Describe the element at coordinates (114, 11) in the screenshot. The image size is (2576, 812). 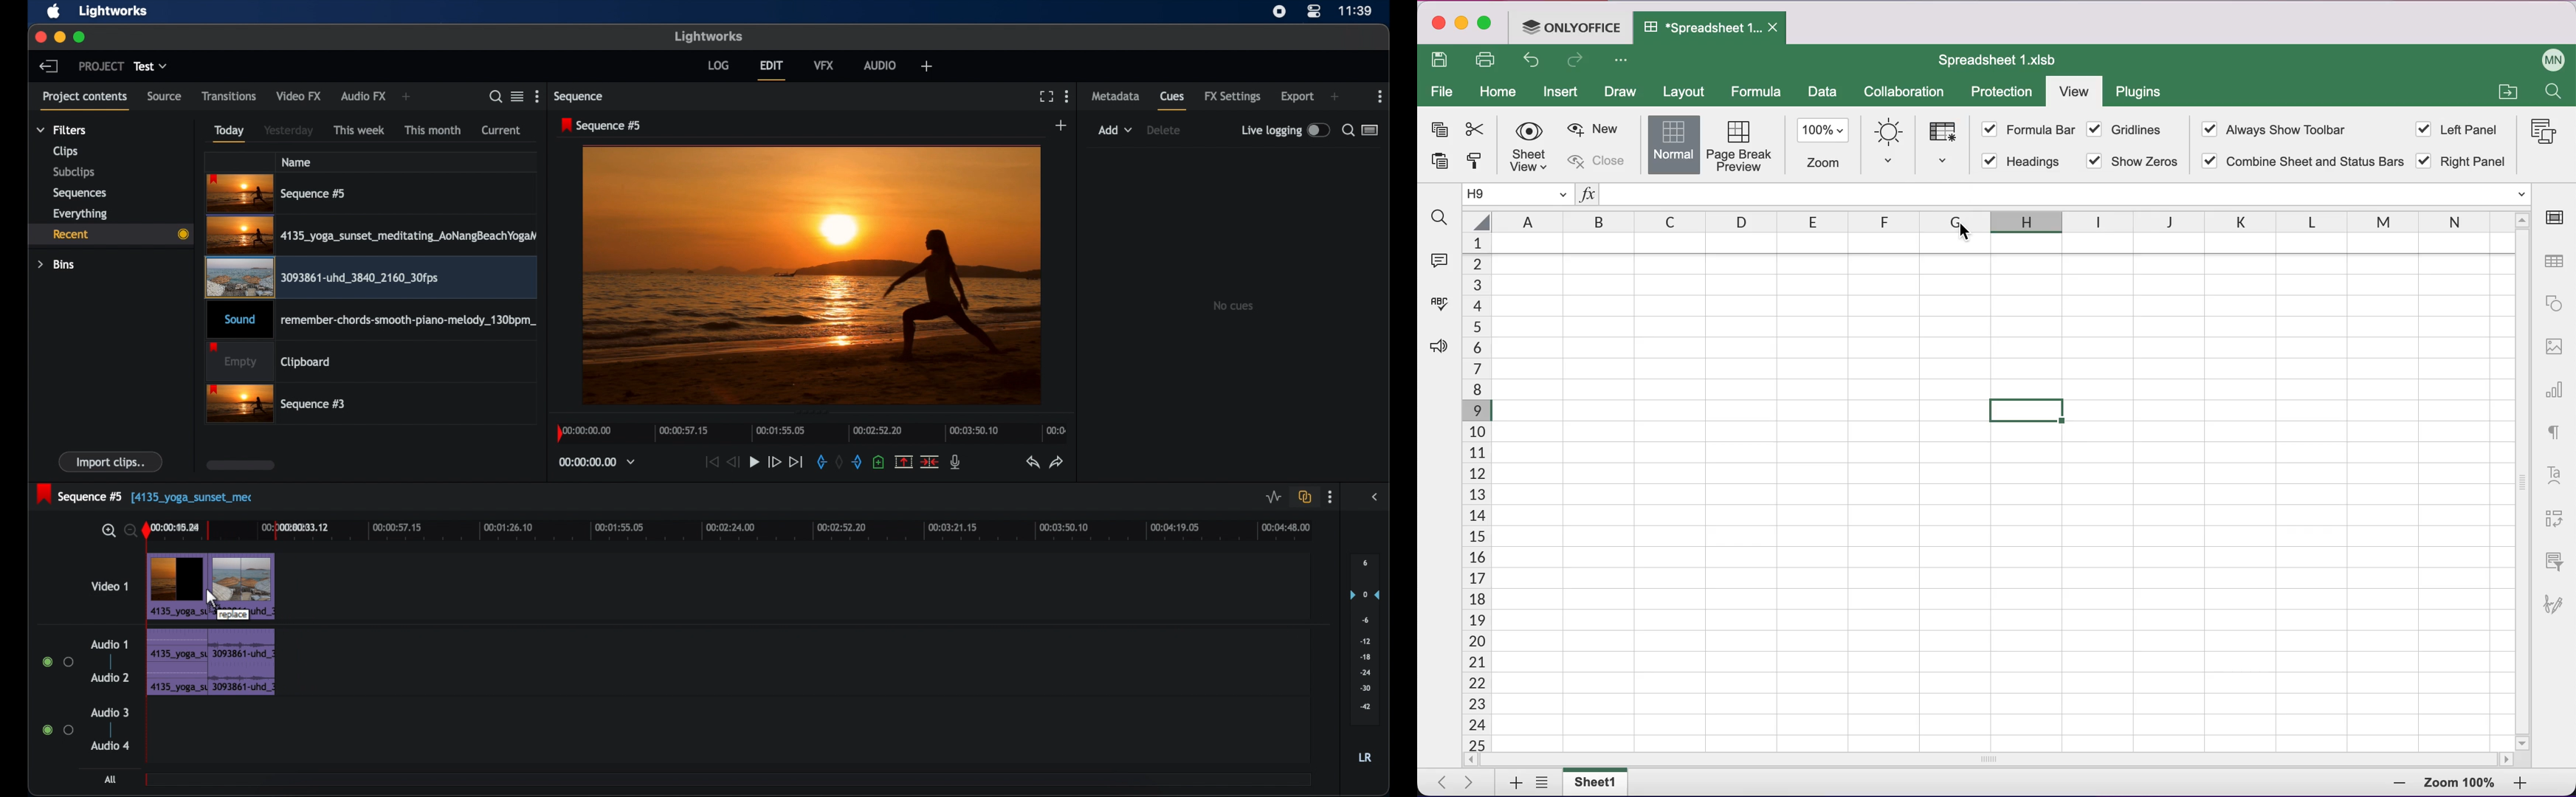
I see `lightworks` at that location.